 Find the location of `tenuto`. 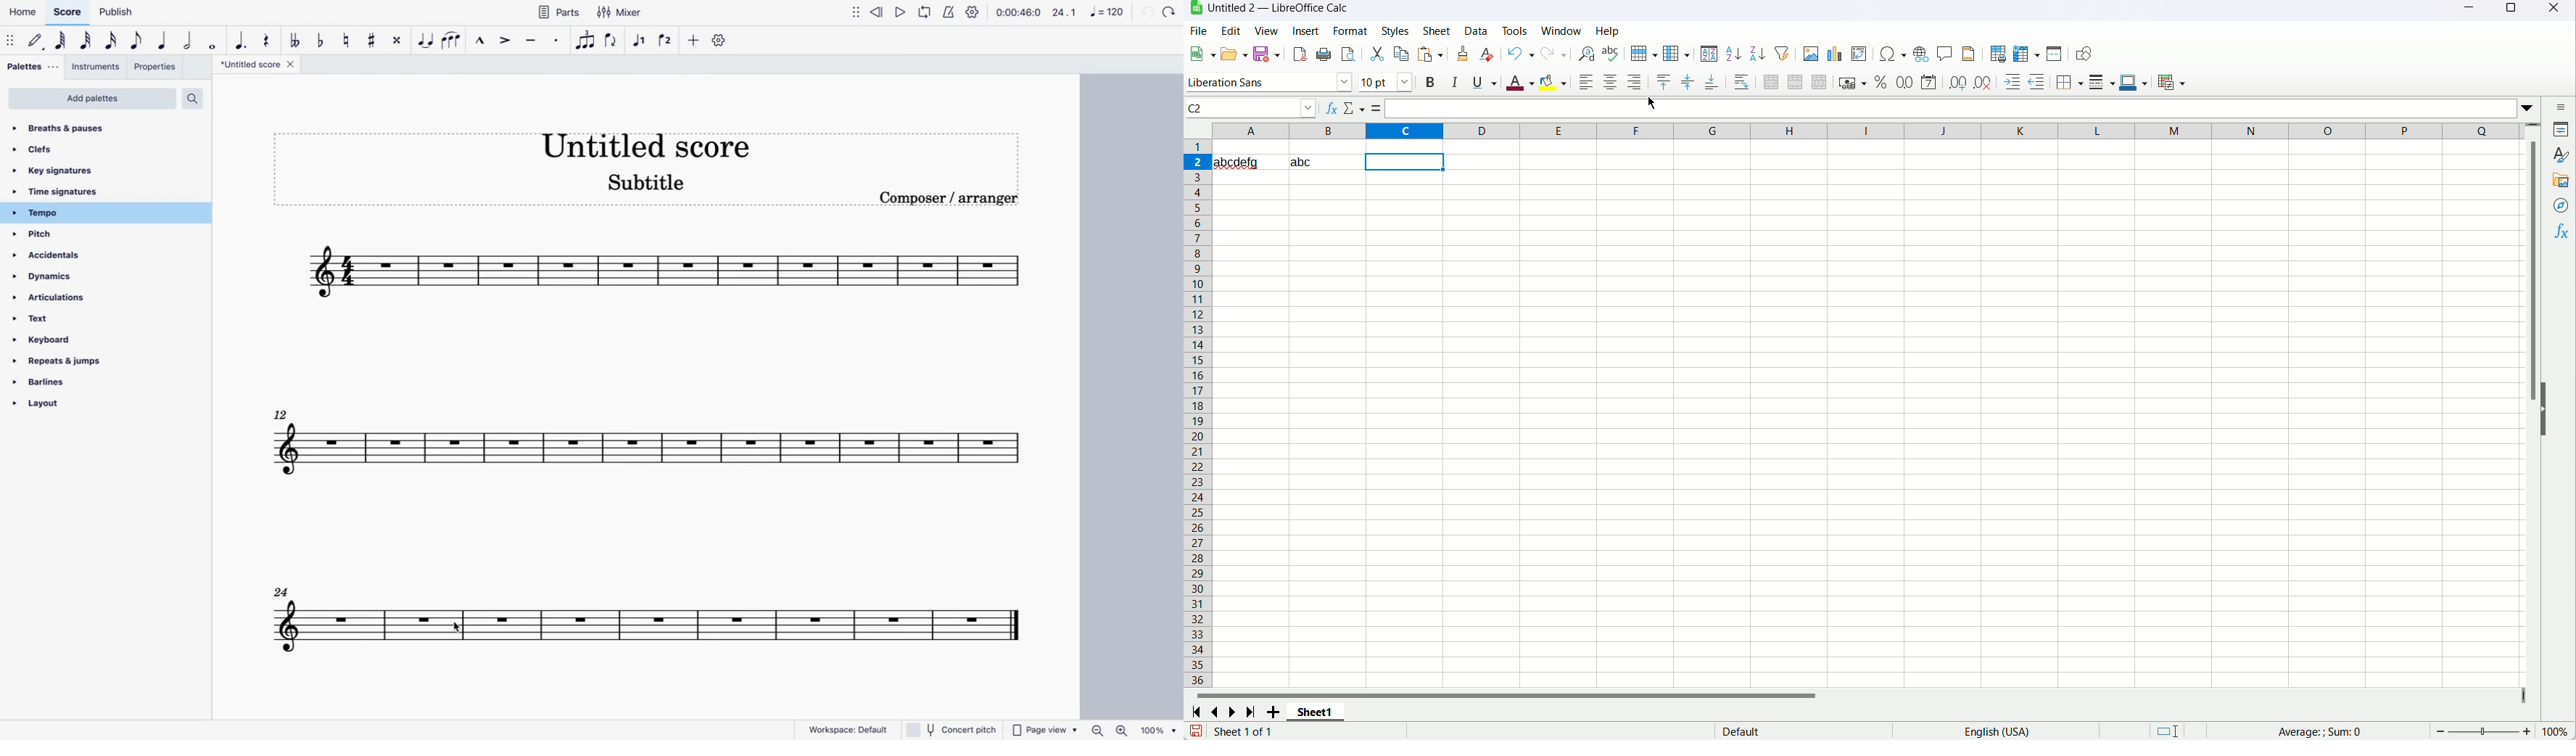

tenuto is located at coordinates (531, 42).